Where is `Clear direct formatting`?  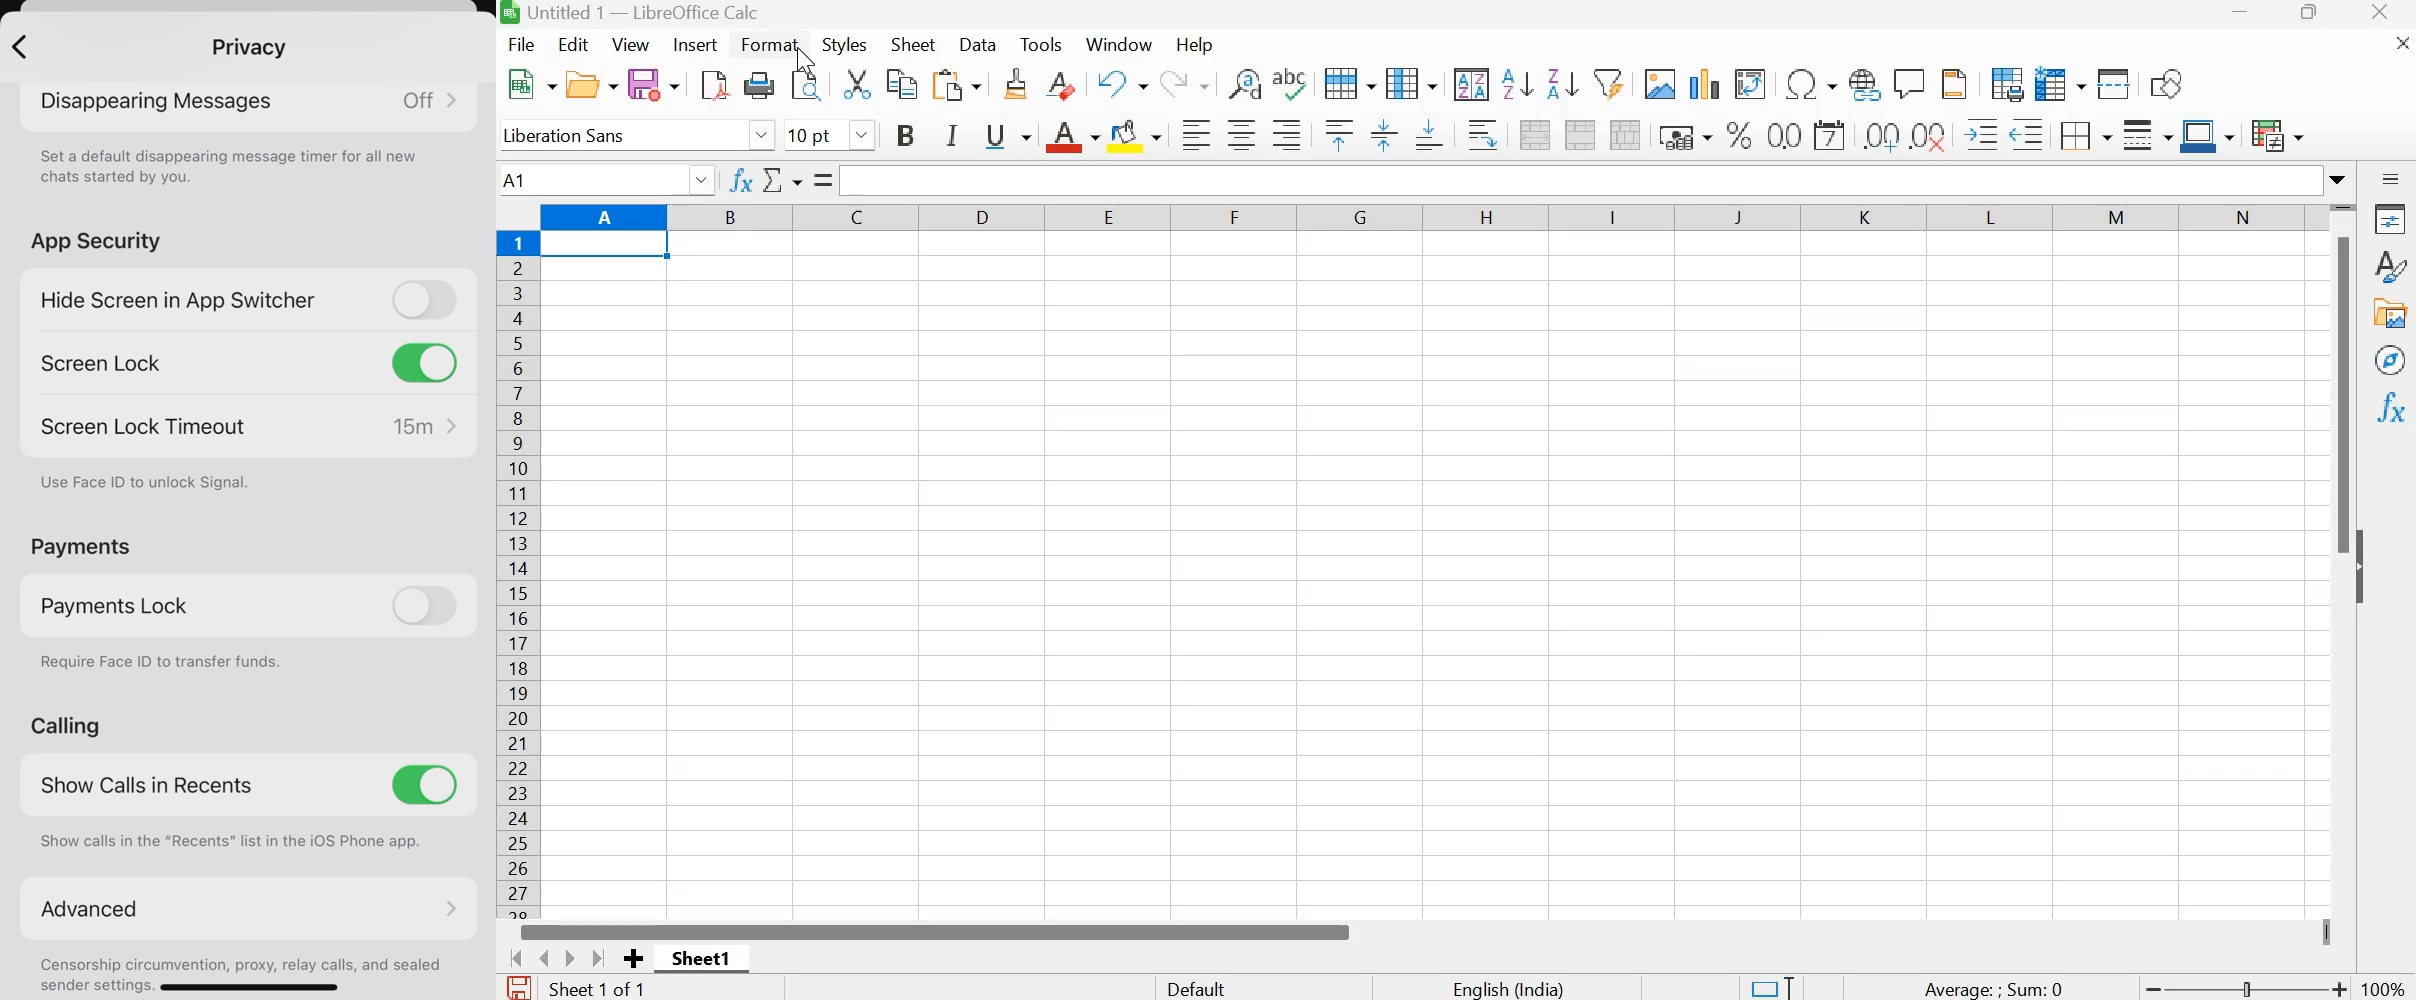
Clear direct formatting is located at coordinates (1060, 84).